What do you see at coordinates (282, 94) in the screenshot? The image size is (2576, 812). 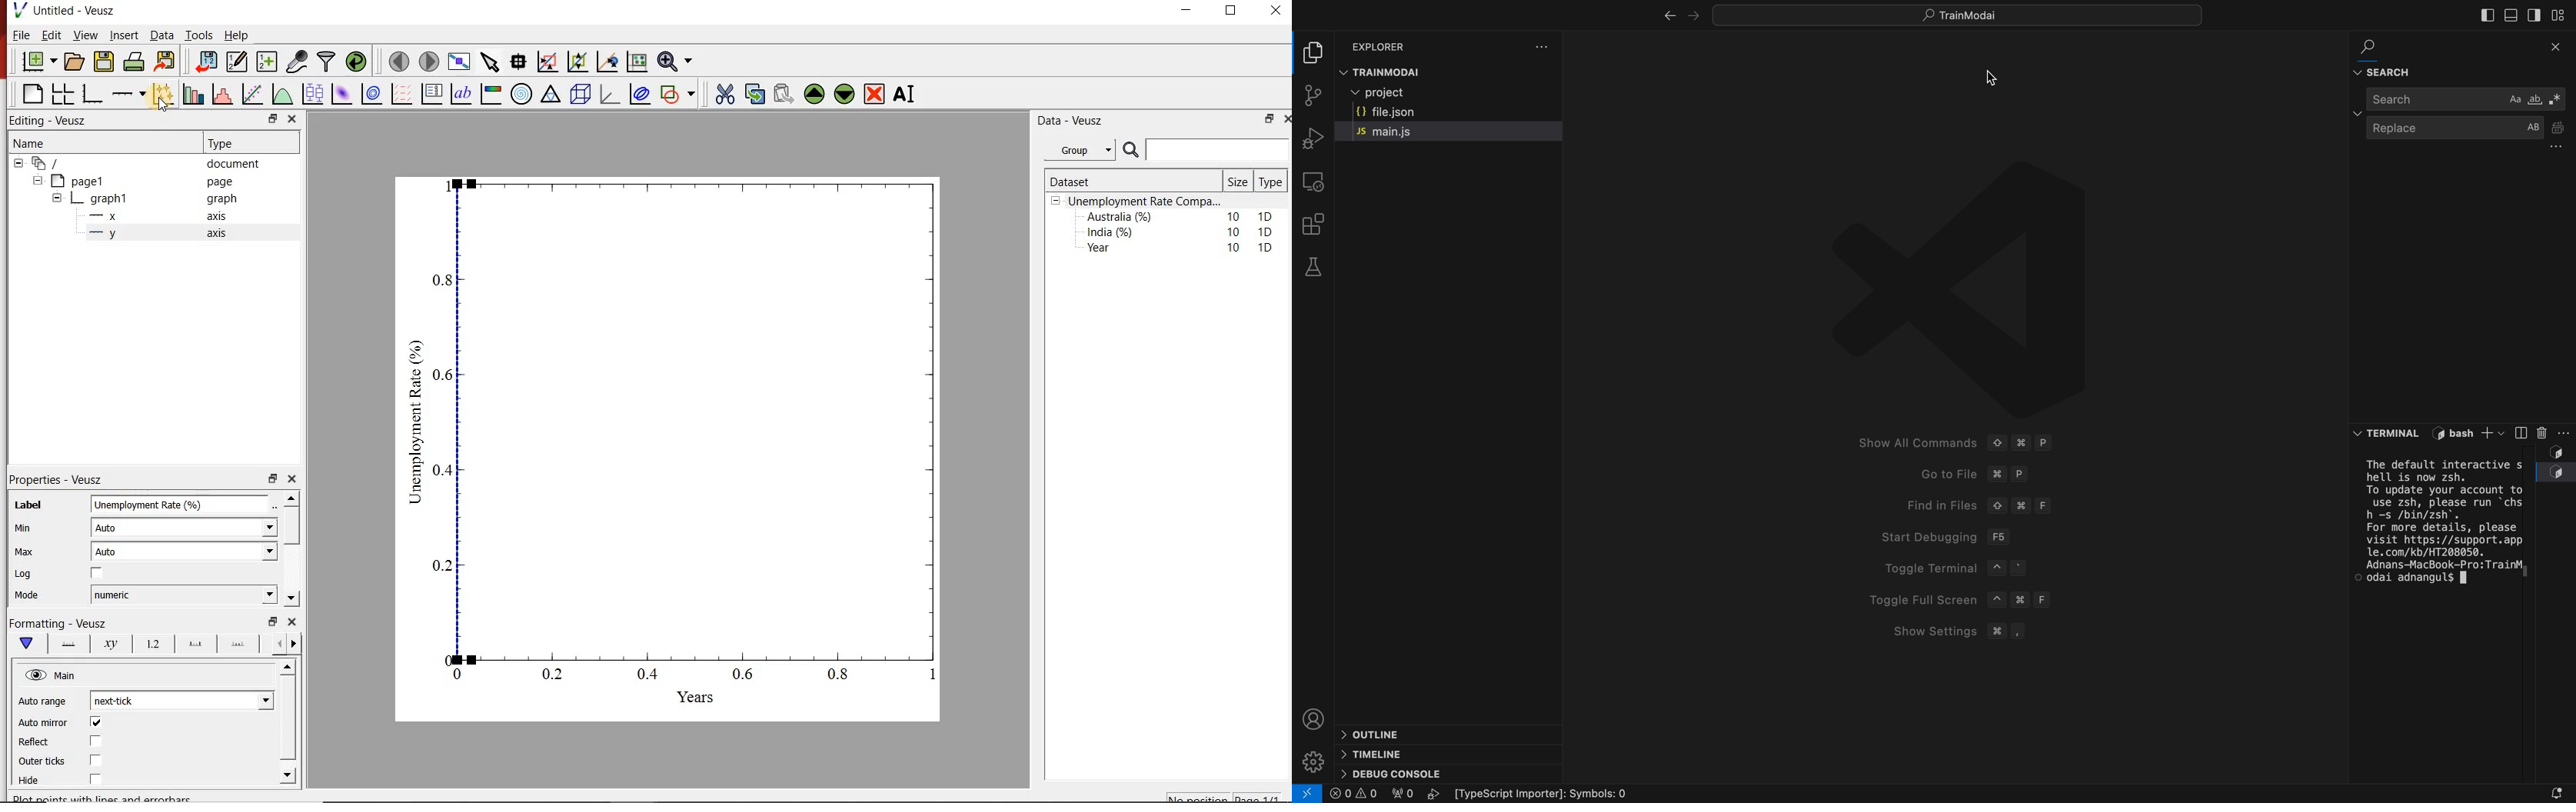 I see `plot a function` at bounding box center [282, 94].